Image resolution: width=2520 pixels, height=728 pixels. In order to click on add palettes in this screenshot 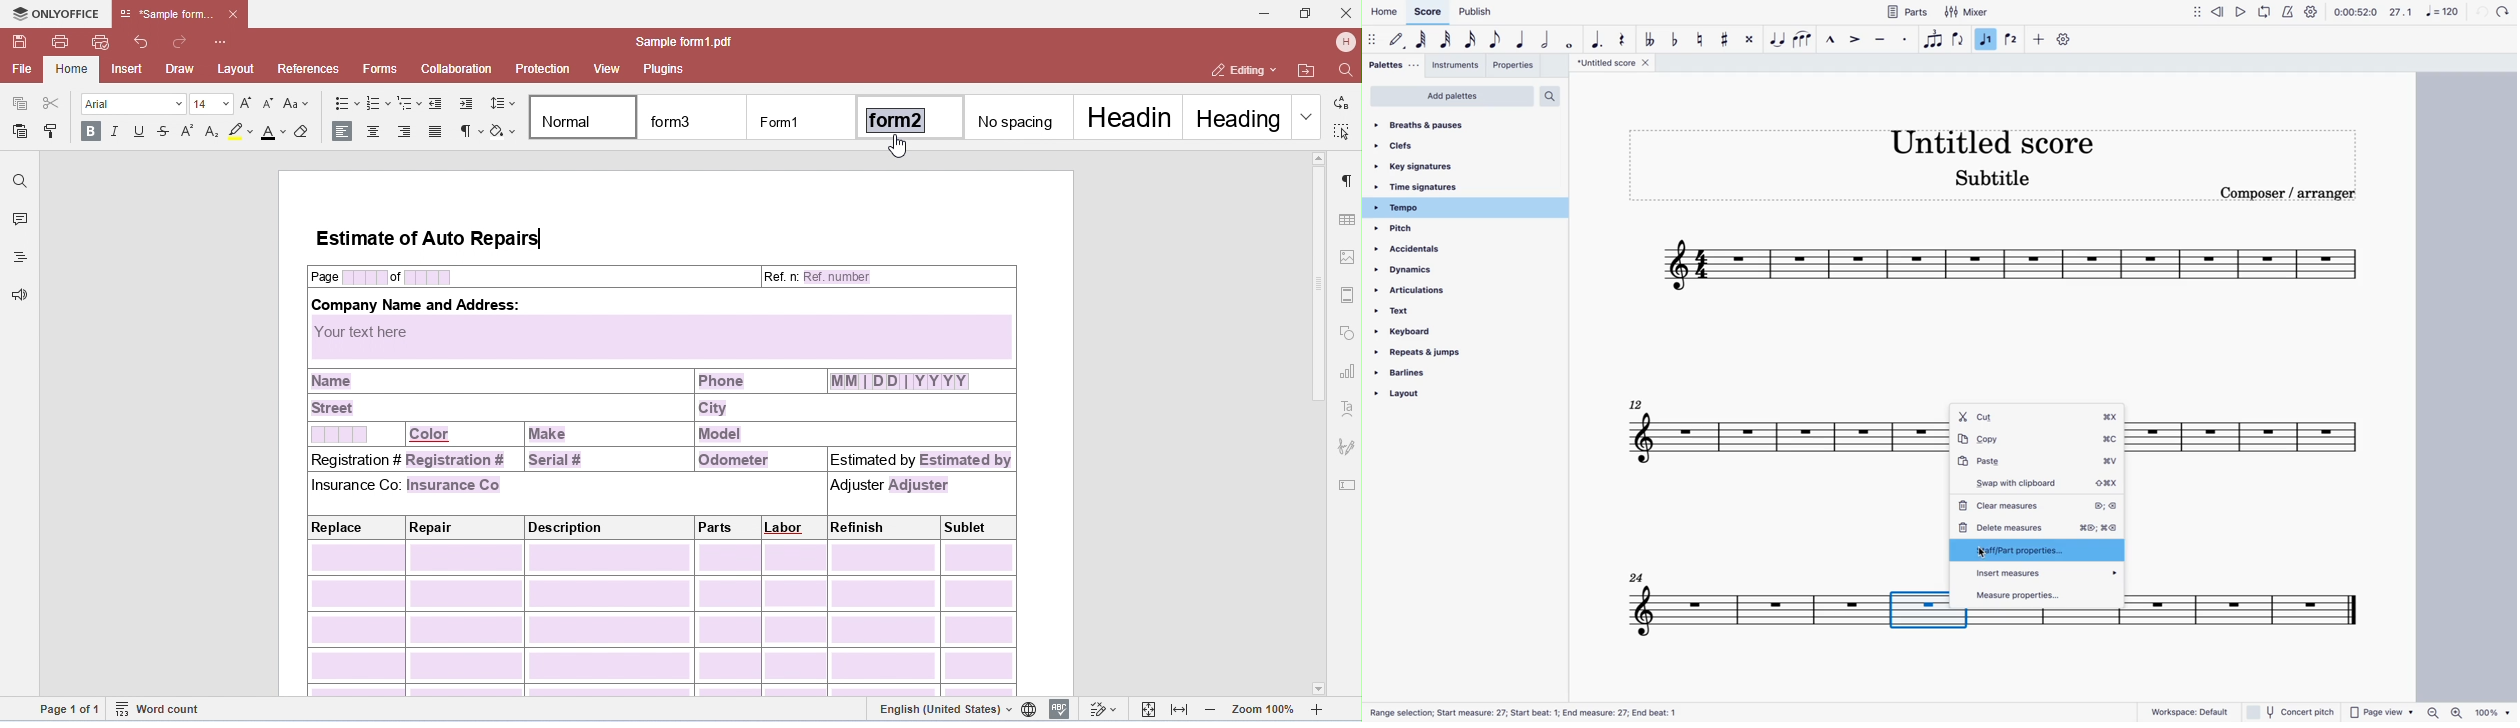, I will do `click(1453, 97)`.